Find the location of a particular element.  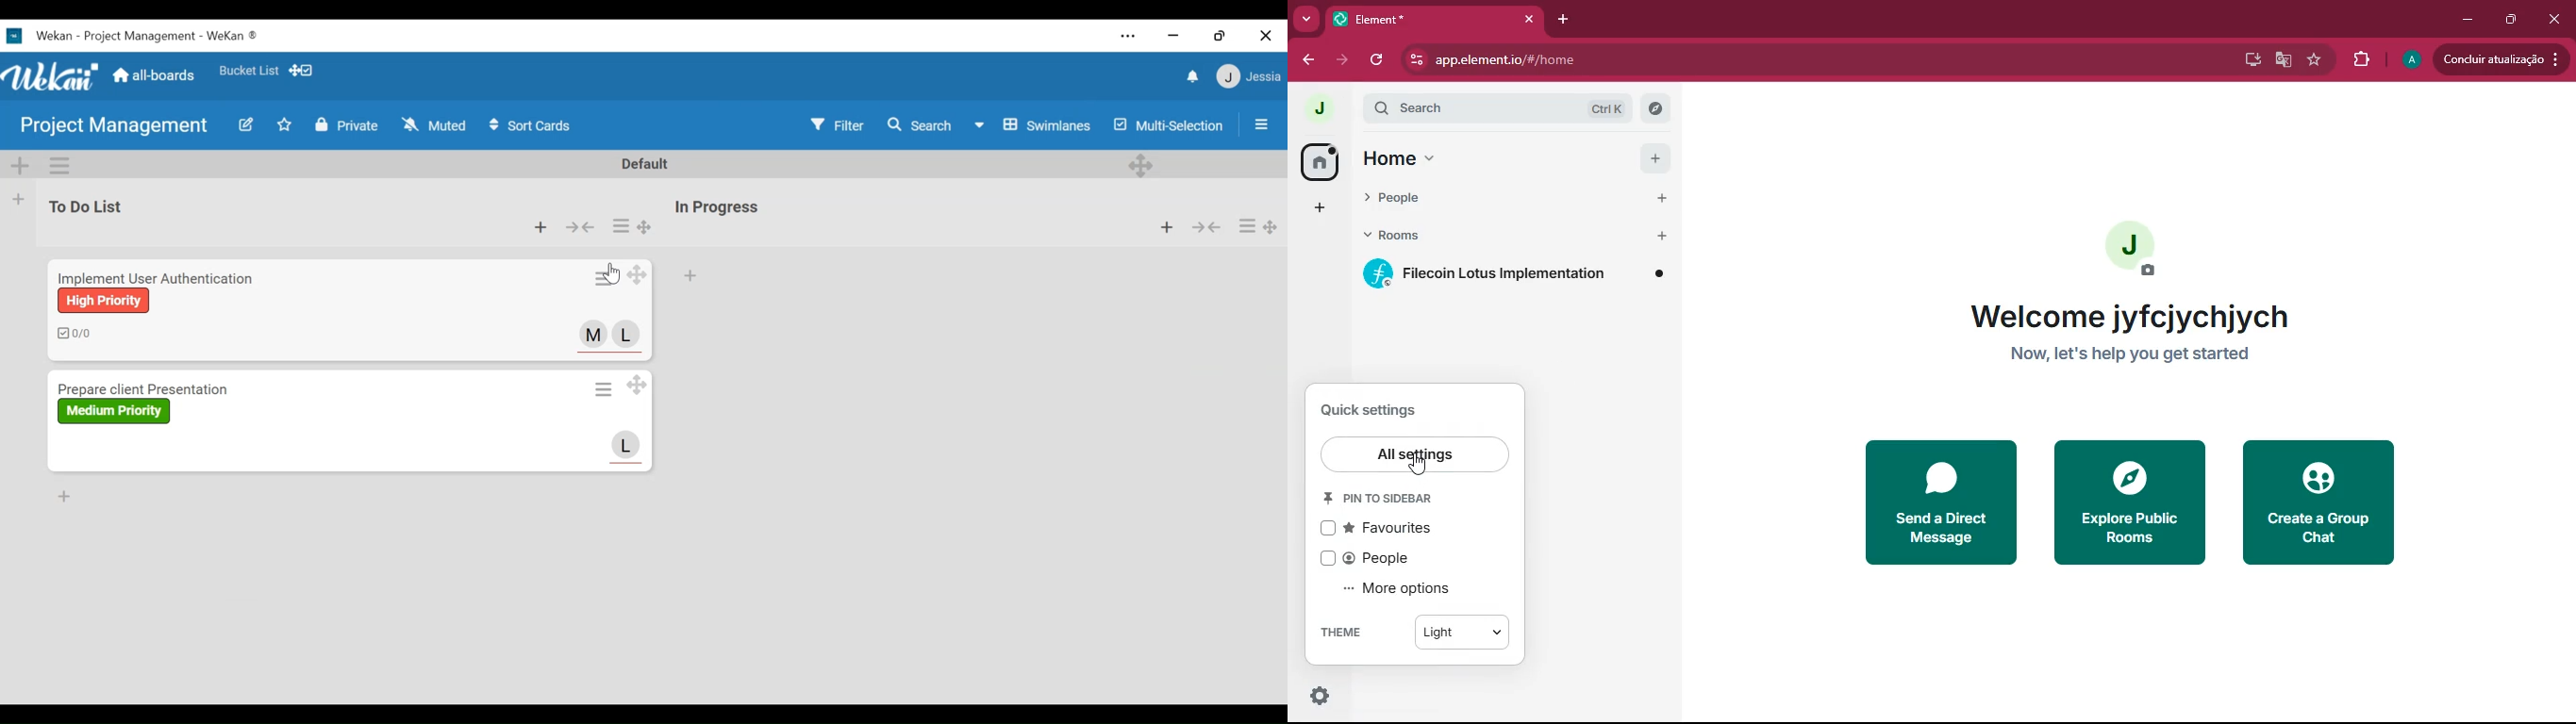

collapse is located at coordinates (581, 227).